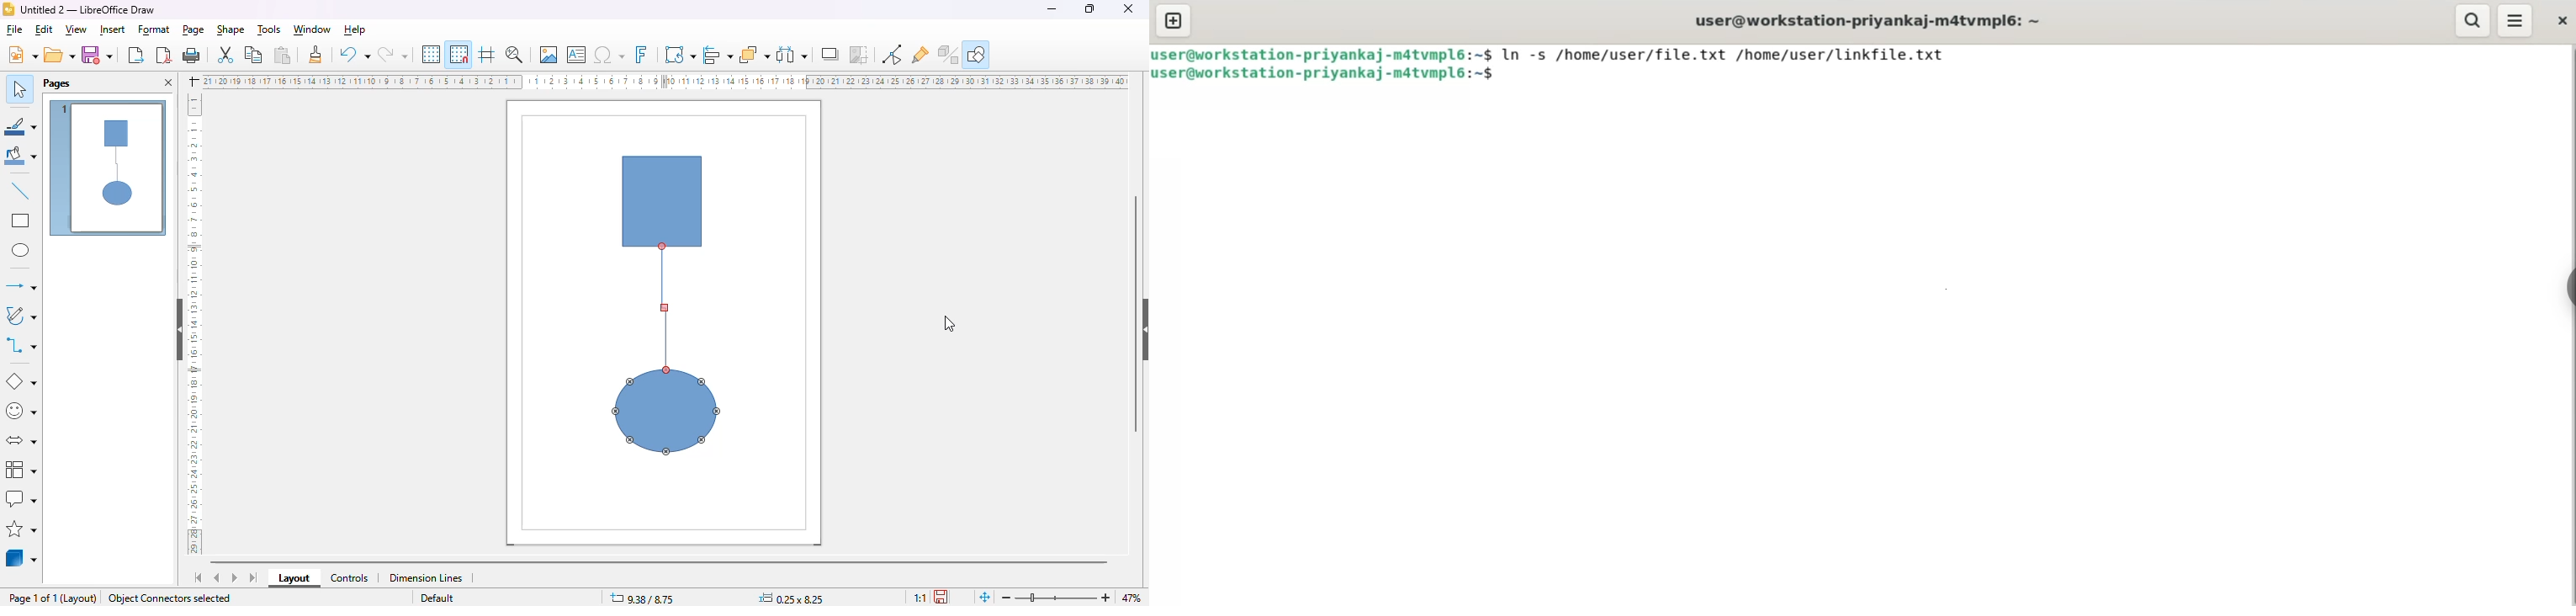  What do you see at coordinates (920, 56) in the screenshot?
I see `show gluepoint functions` at bounding box center [920, 56].